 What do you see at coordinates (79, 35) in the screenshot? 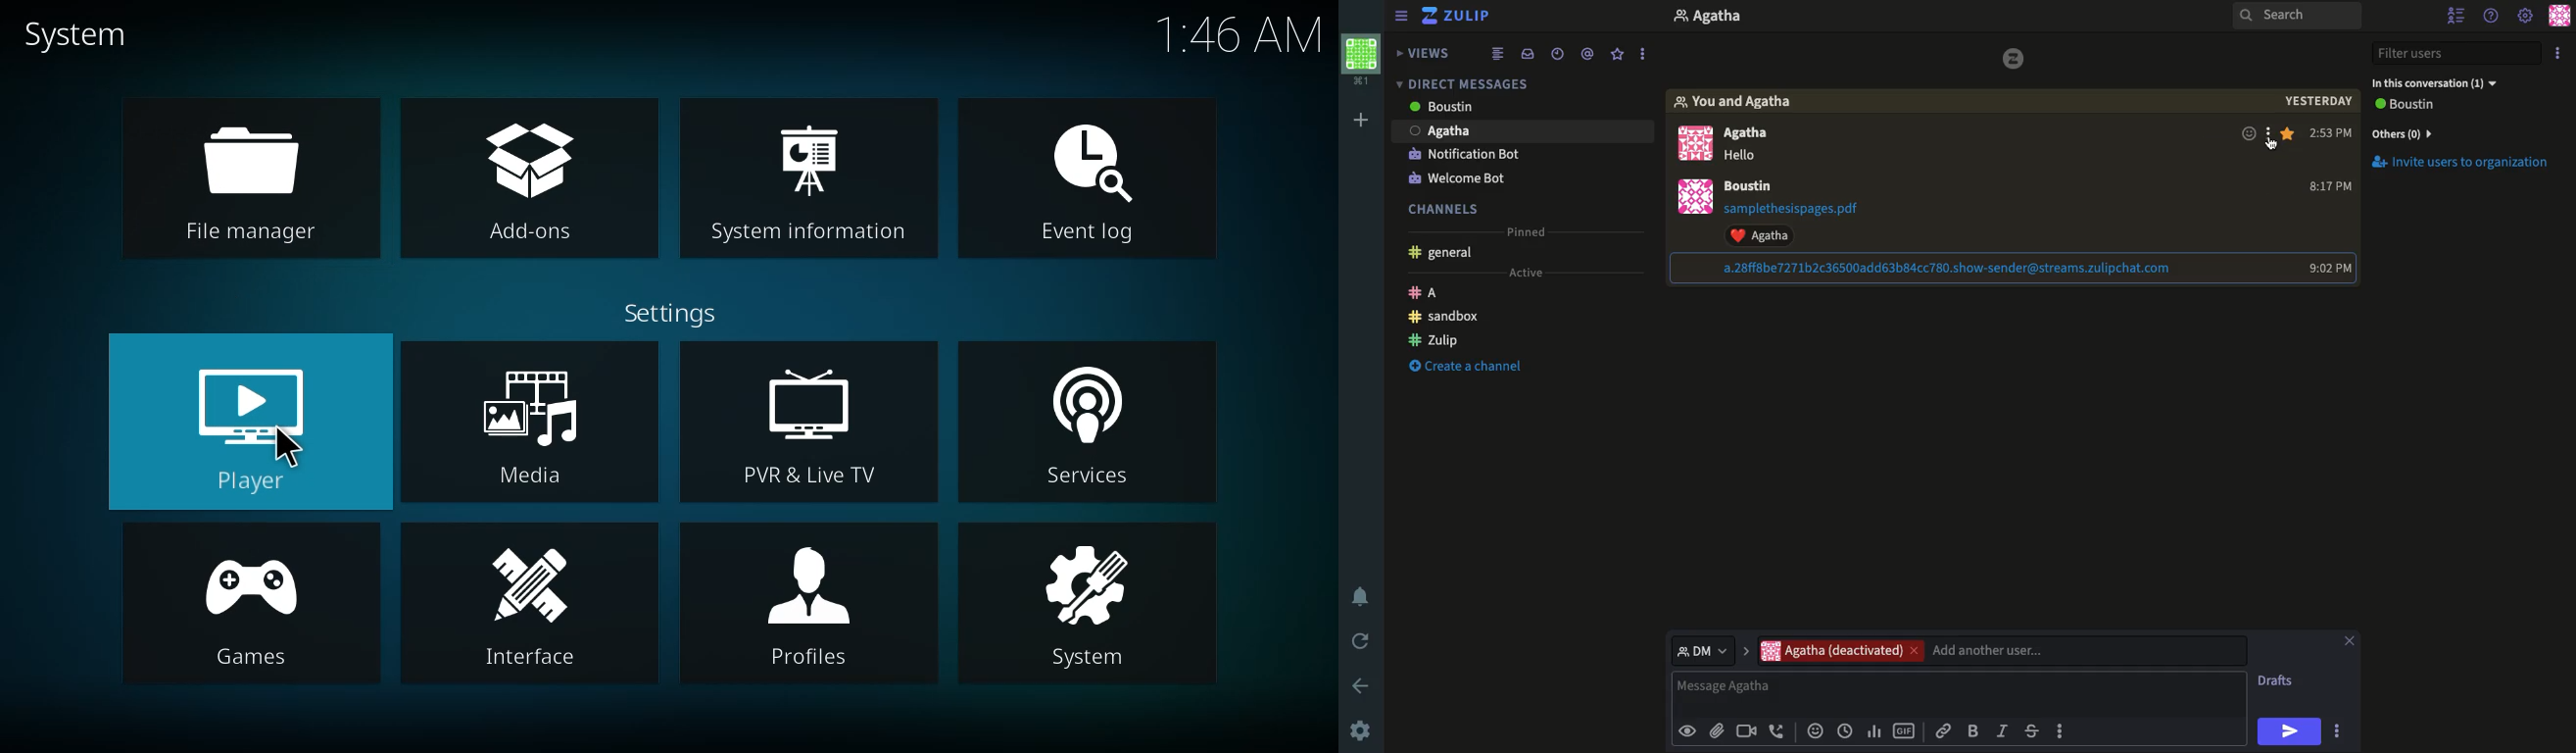
I see `system` at bounding box center [79, 35].